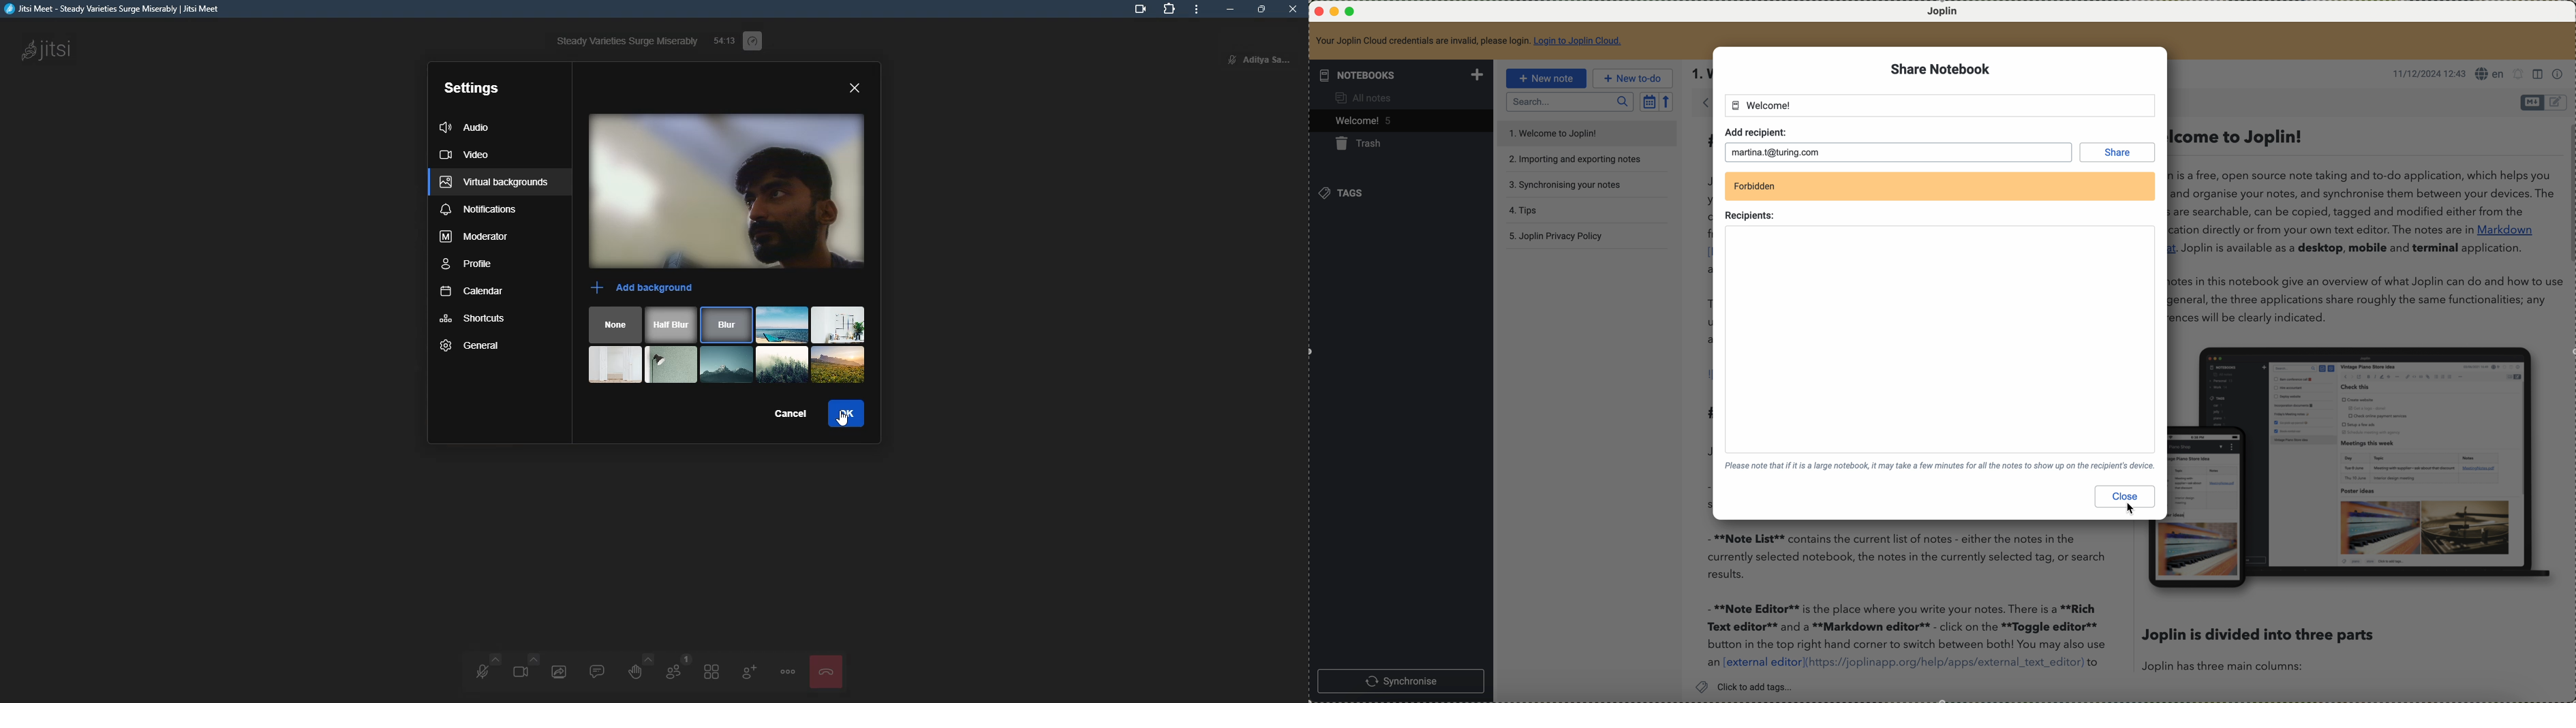  What do you see at coordinates (2559, 74) in the screenshot?
I see `note properties` at bounding box center [2559, 74].